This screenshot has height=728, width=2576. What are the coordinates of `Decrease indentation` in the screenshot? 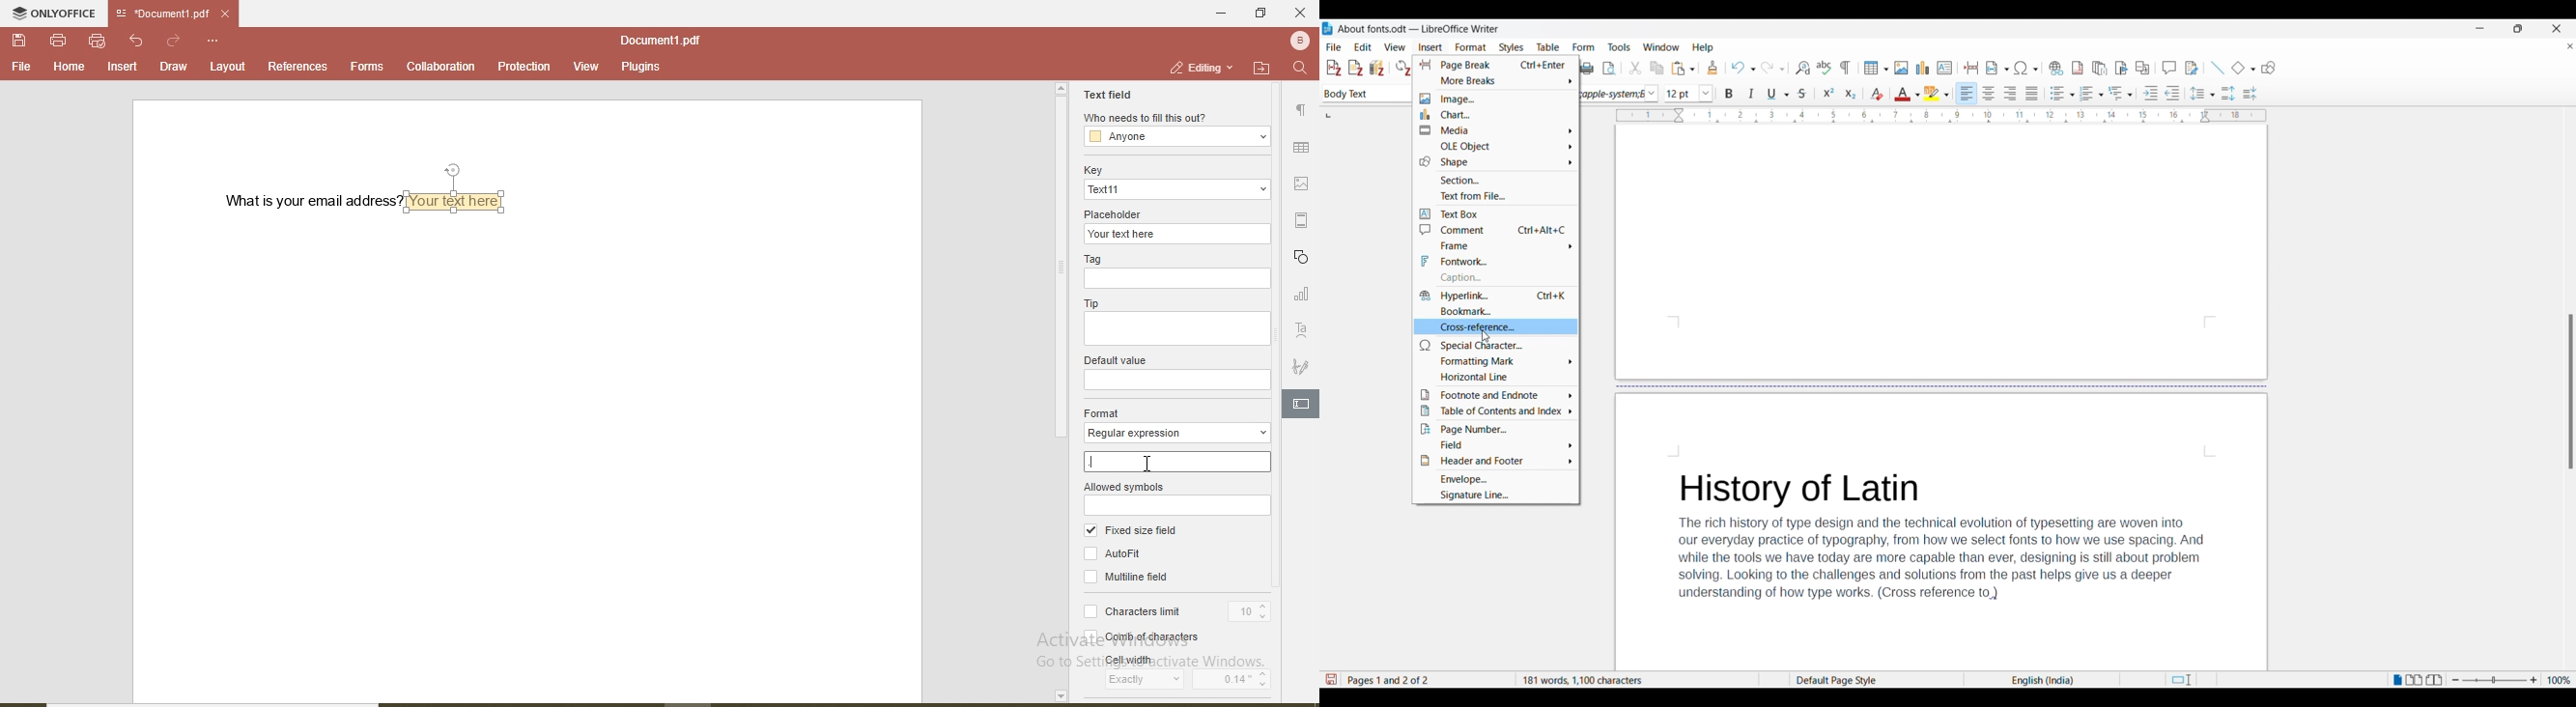 It's located at (2173, 93).